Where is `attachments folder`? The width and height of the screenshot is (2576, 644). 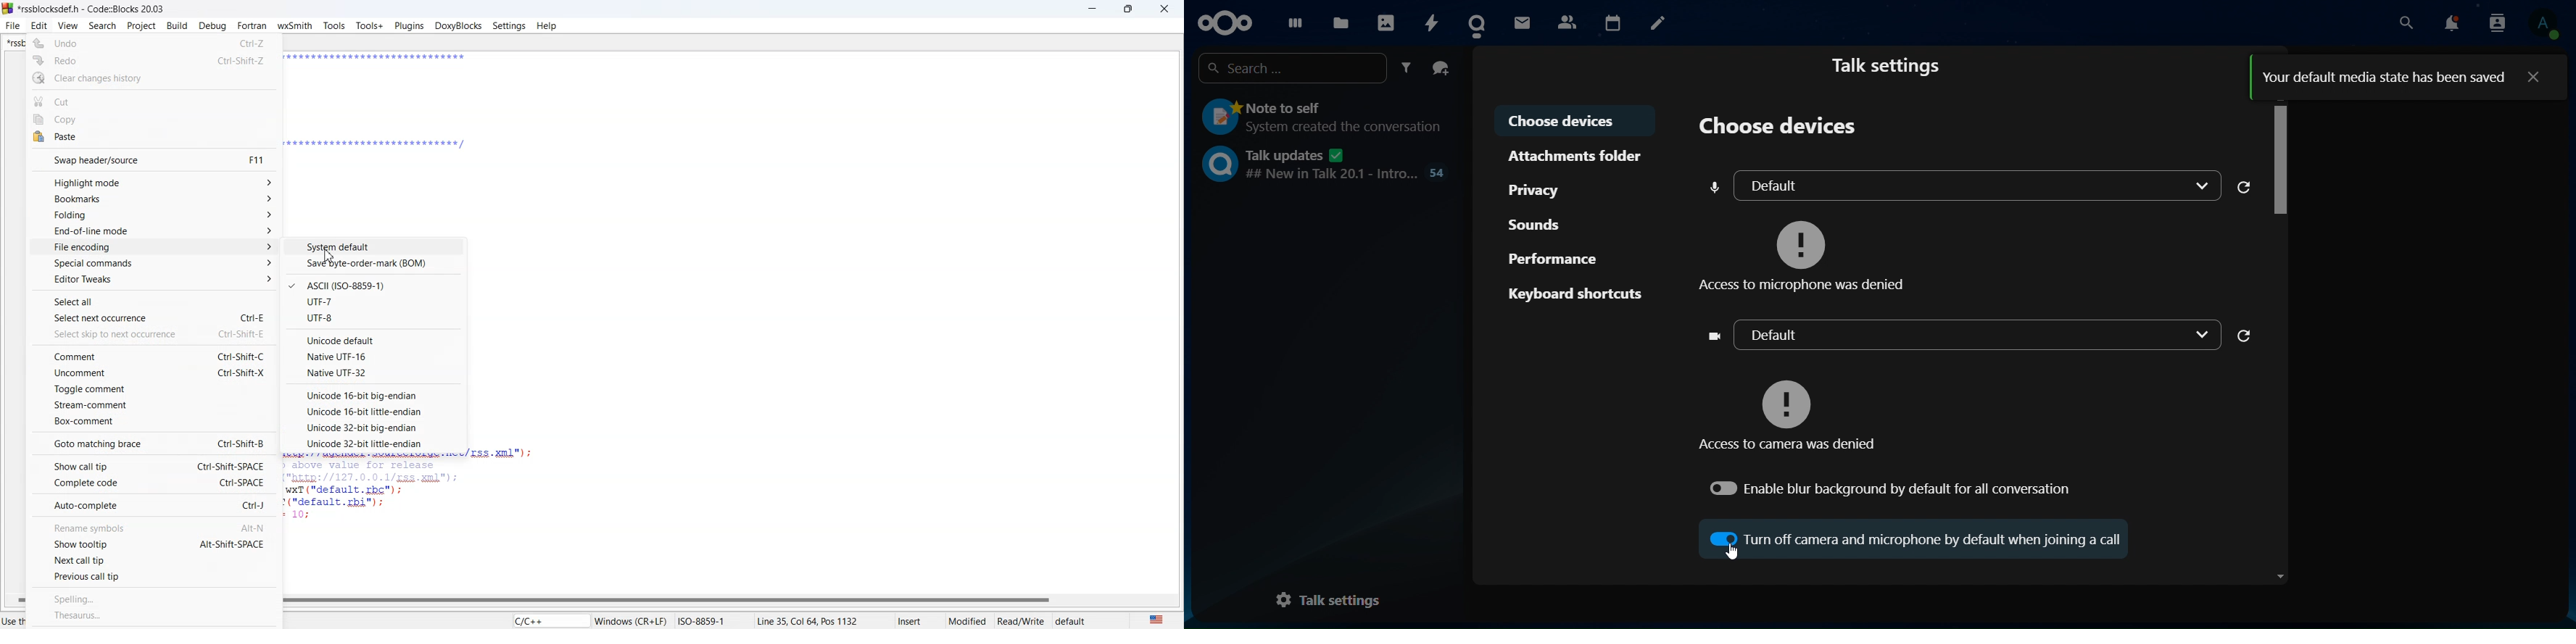
attachments folder is located at coordinates (1576, 156).